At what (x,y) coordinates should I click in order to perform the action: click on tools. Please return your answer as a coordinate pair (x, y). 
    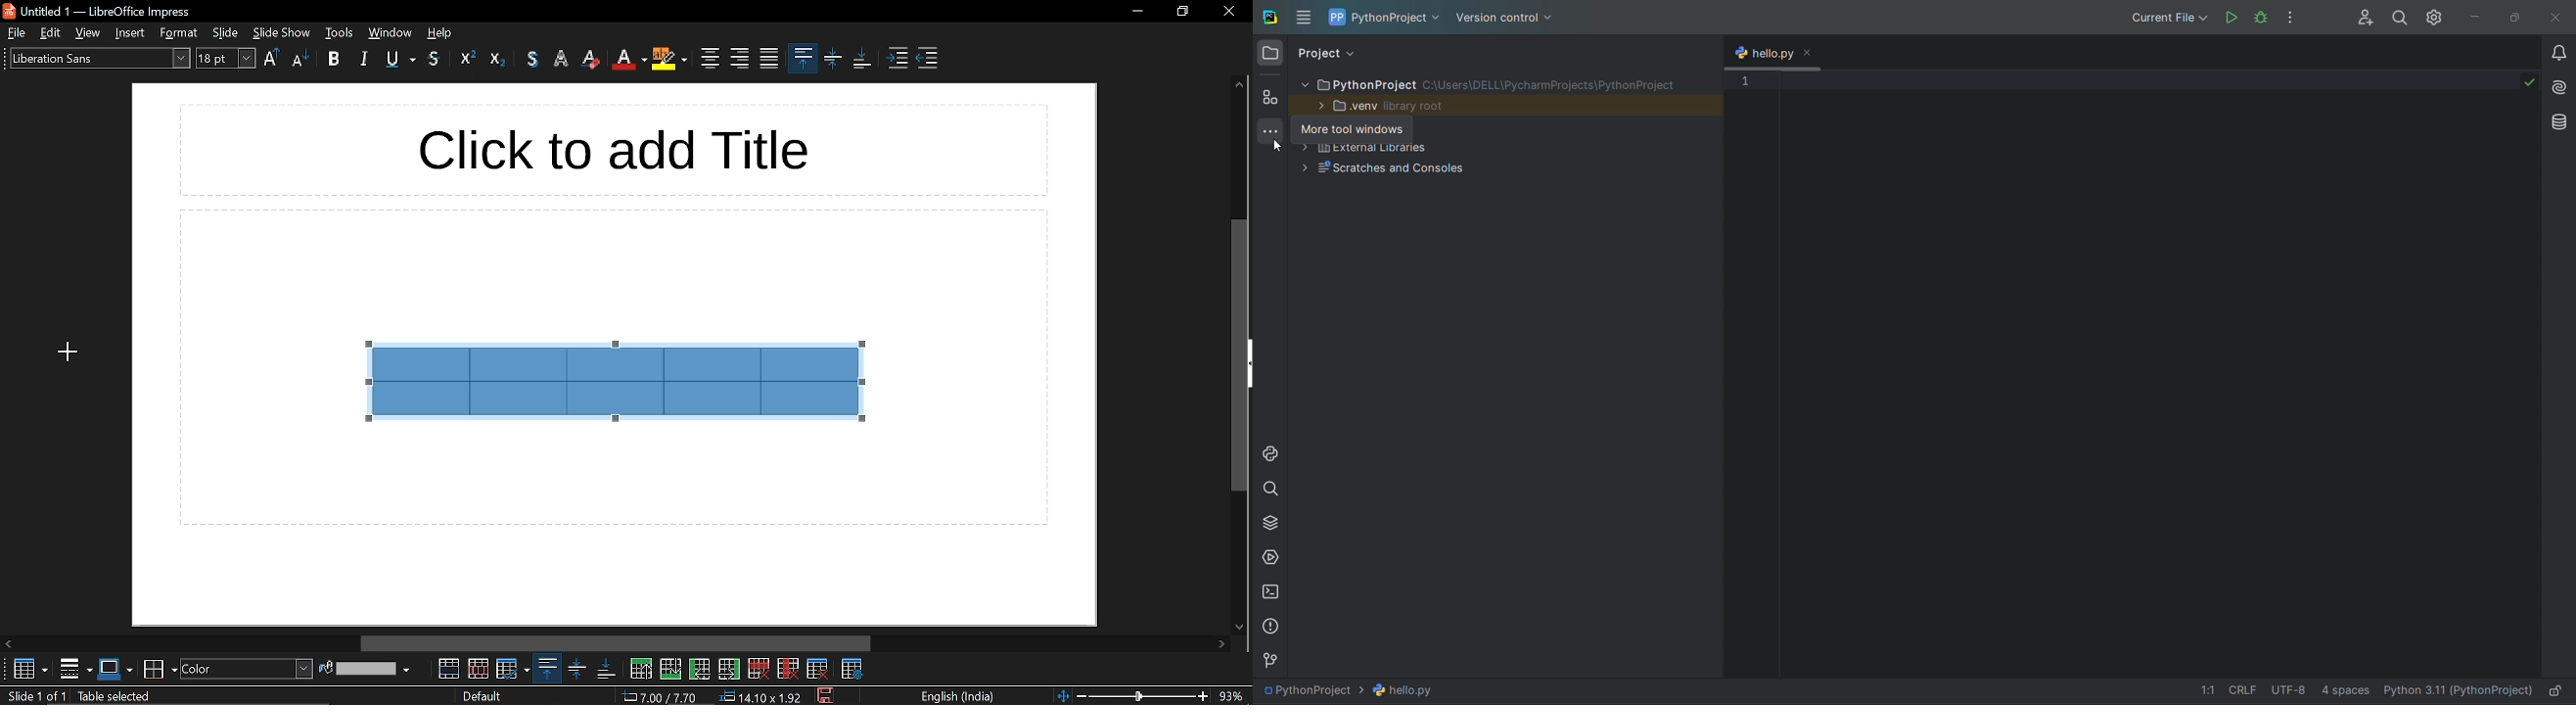
    Looking at the image, I should click on (341, 33).